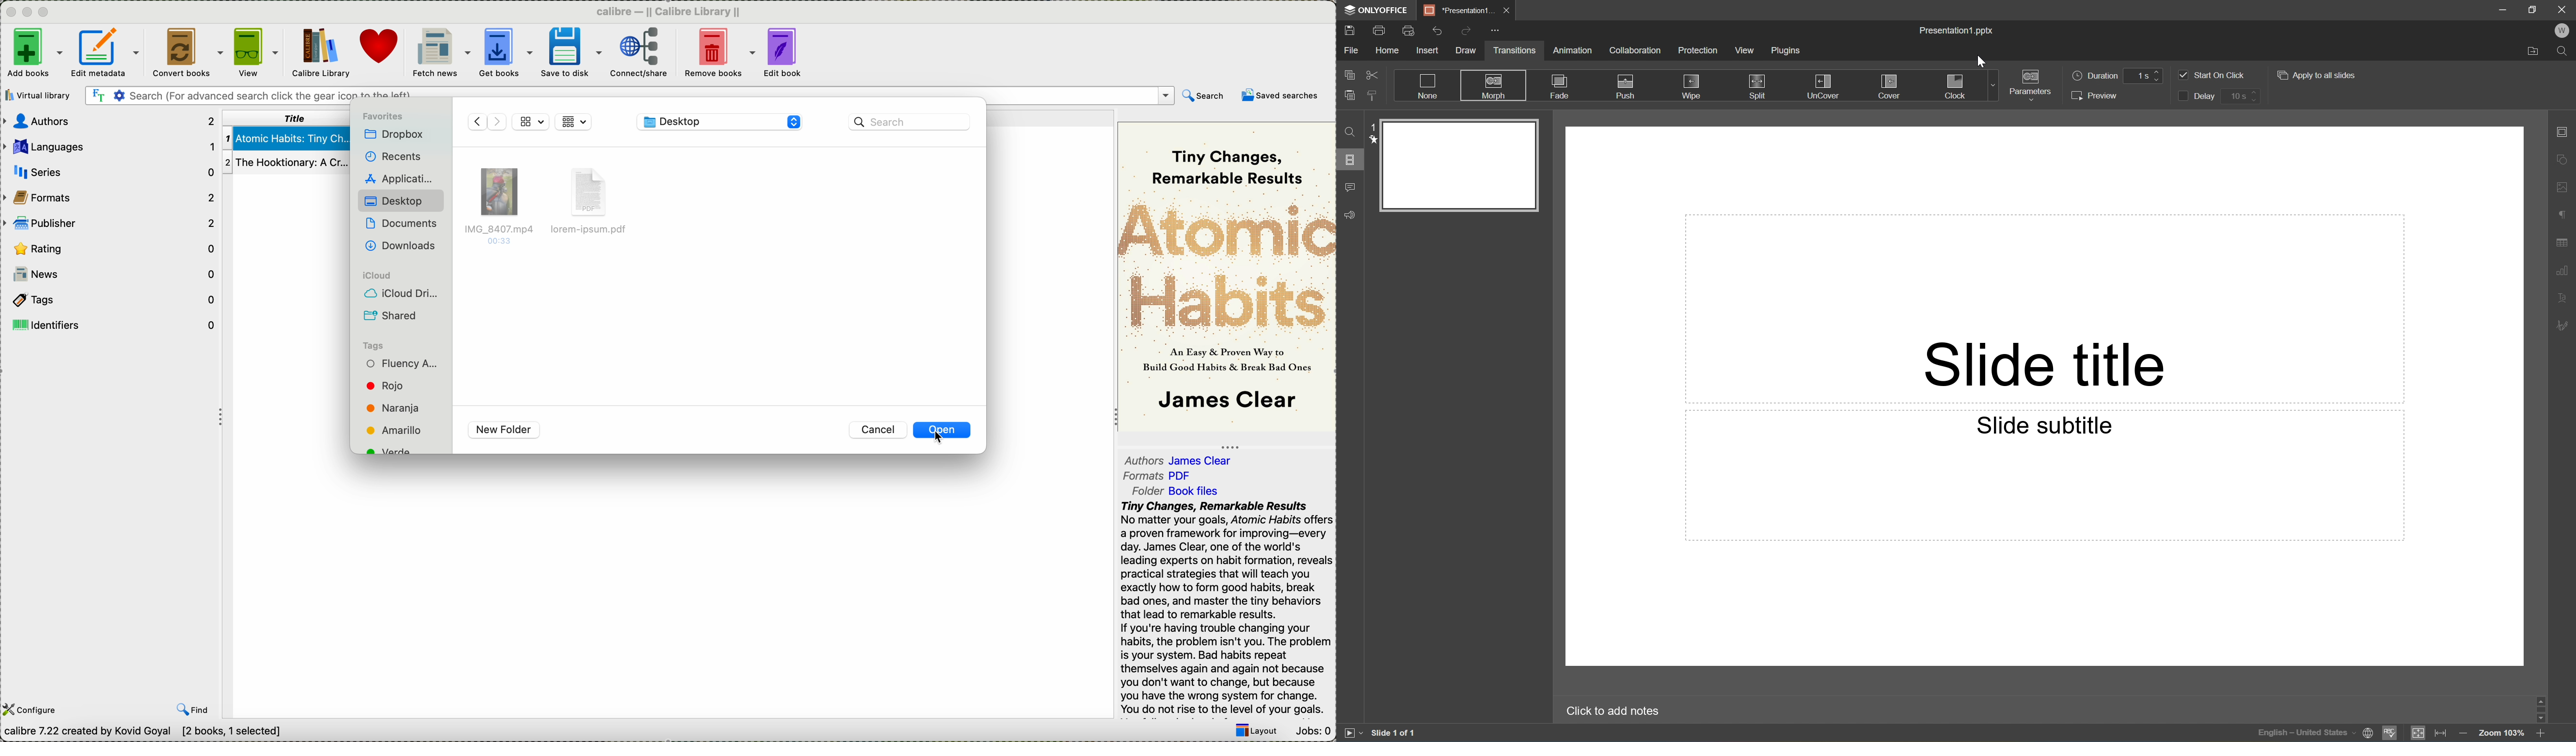 The width and height of the screenshot is (2576, 756). Describe the element at coordinates (2538, 696) in the screenshot. I see `Scroll Up` at that location.